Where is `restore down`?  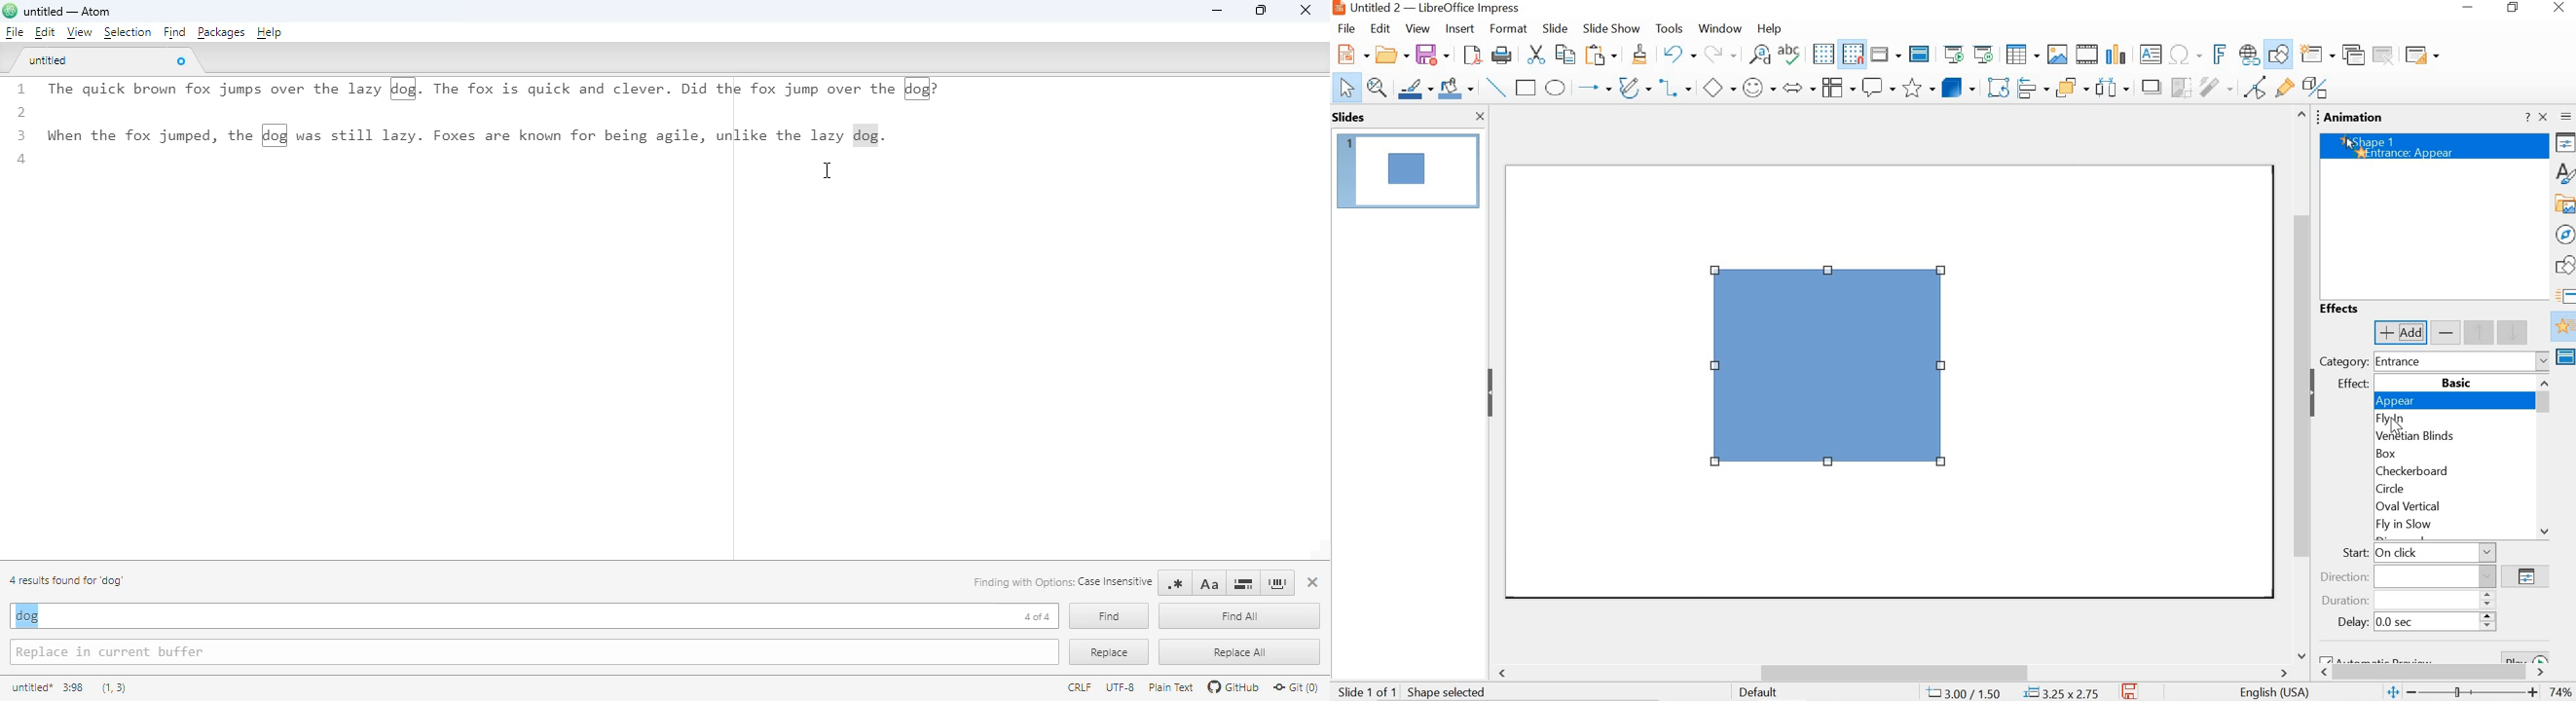 restore down is located at coordinates (2517, 8).